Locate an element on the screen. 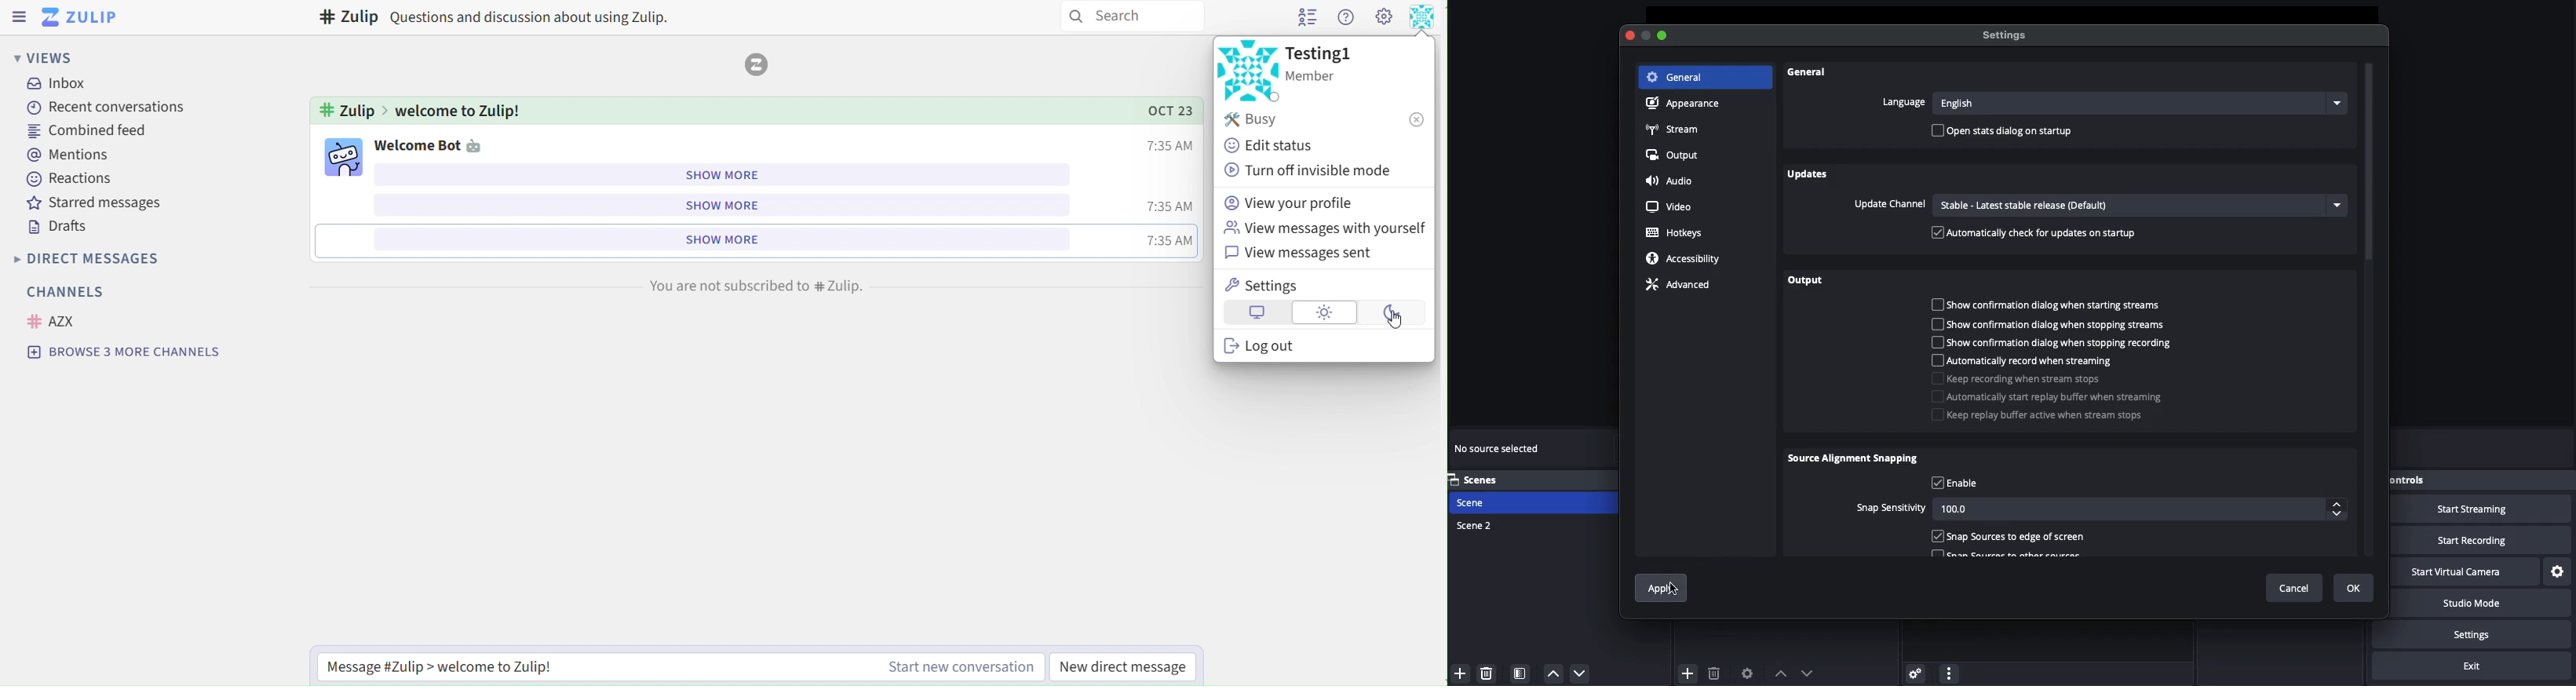 The height and width of the screenshot is (700, 2576). General is located at coordinates (1678, 77).